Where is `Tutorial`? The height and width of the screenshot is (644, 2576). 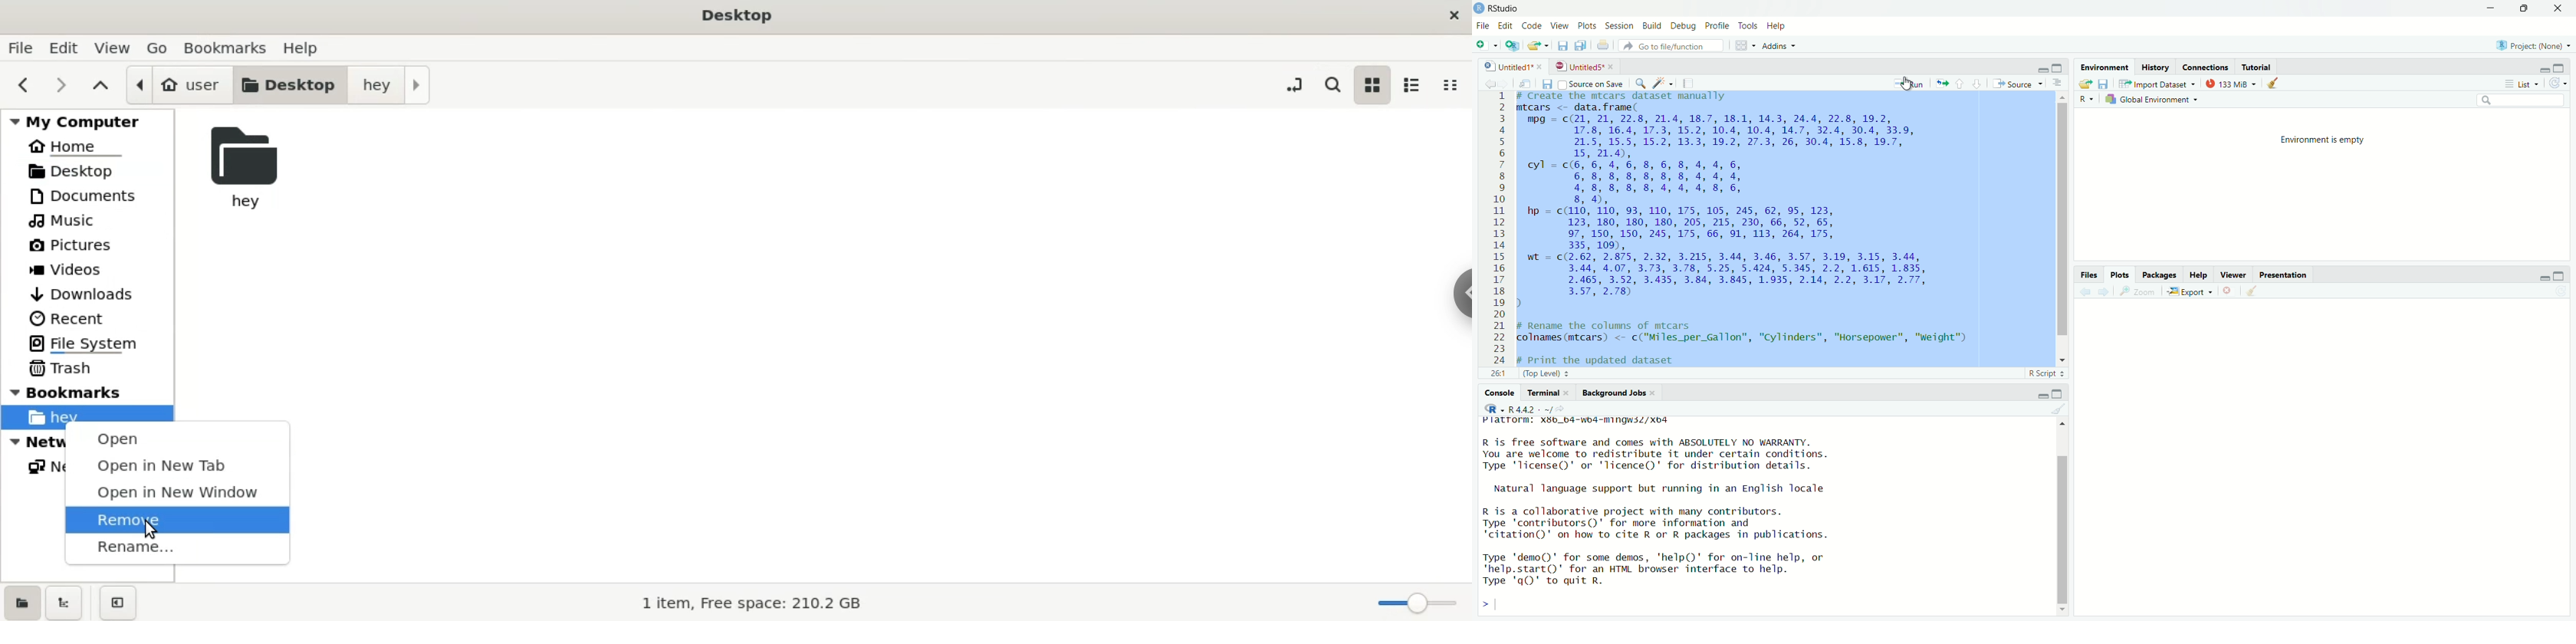 Tutorial is located at coordinates (2257, 67).